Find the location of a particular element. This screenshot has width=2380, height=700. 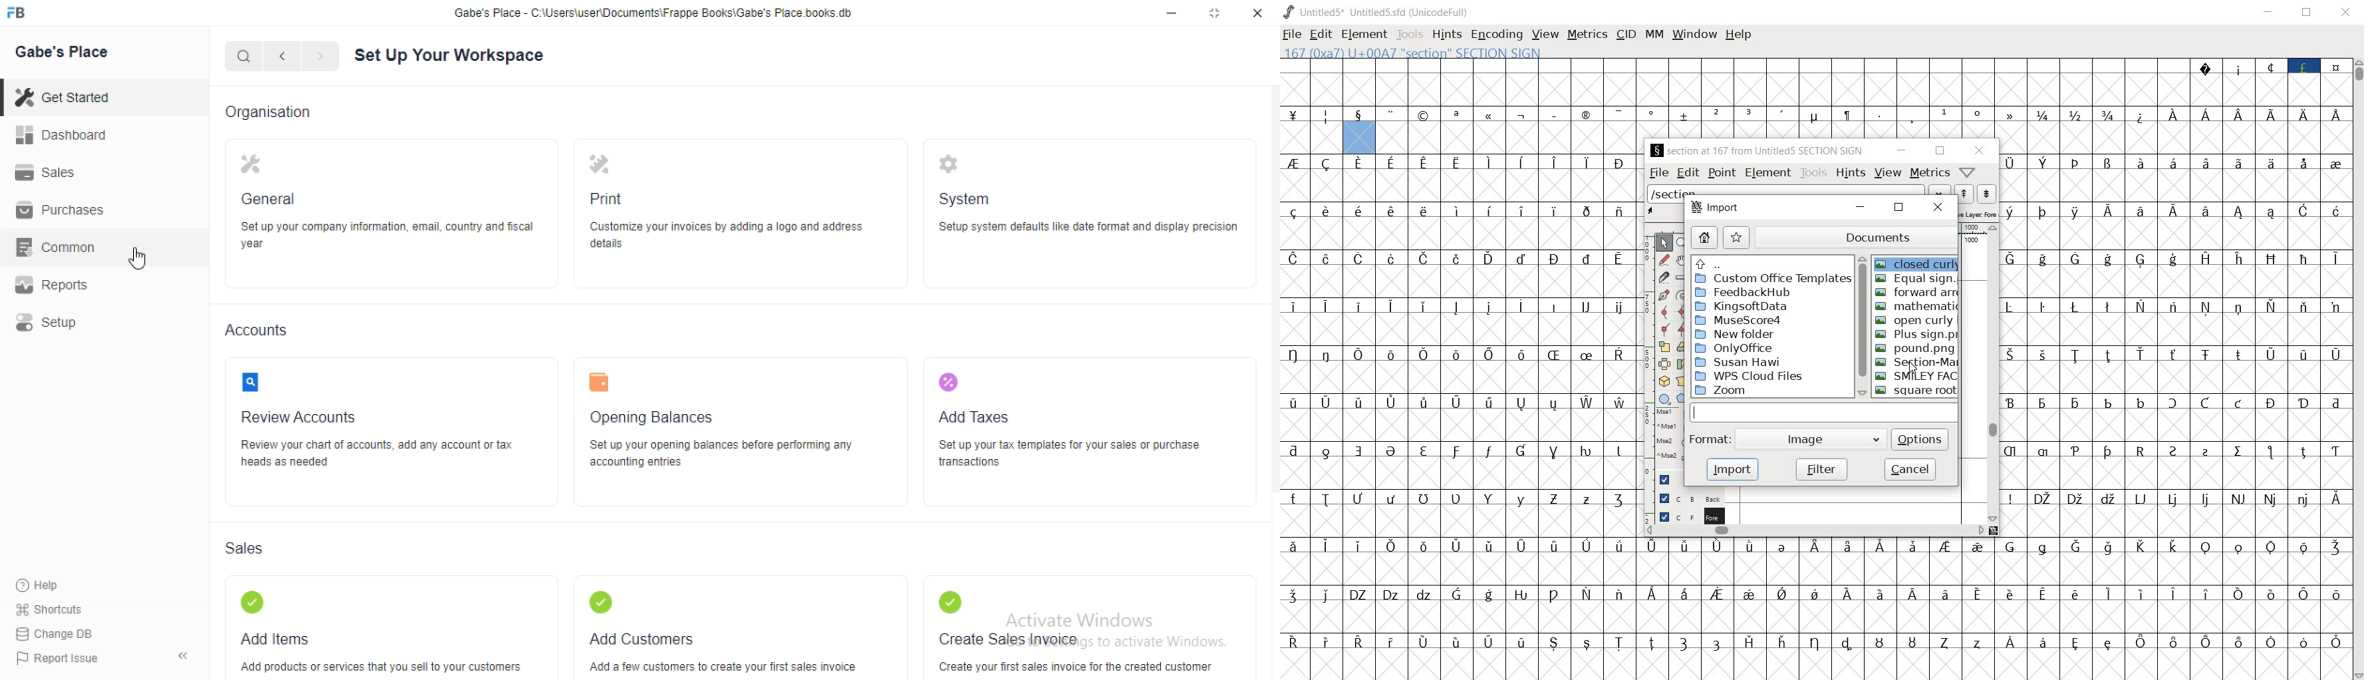

Search is located at coordinates (239, 57).